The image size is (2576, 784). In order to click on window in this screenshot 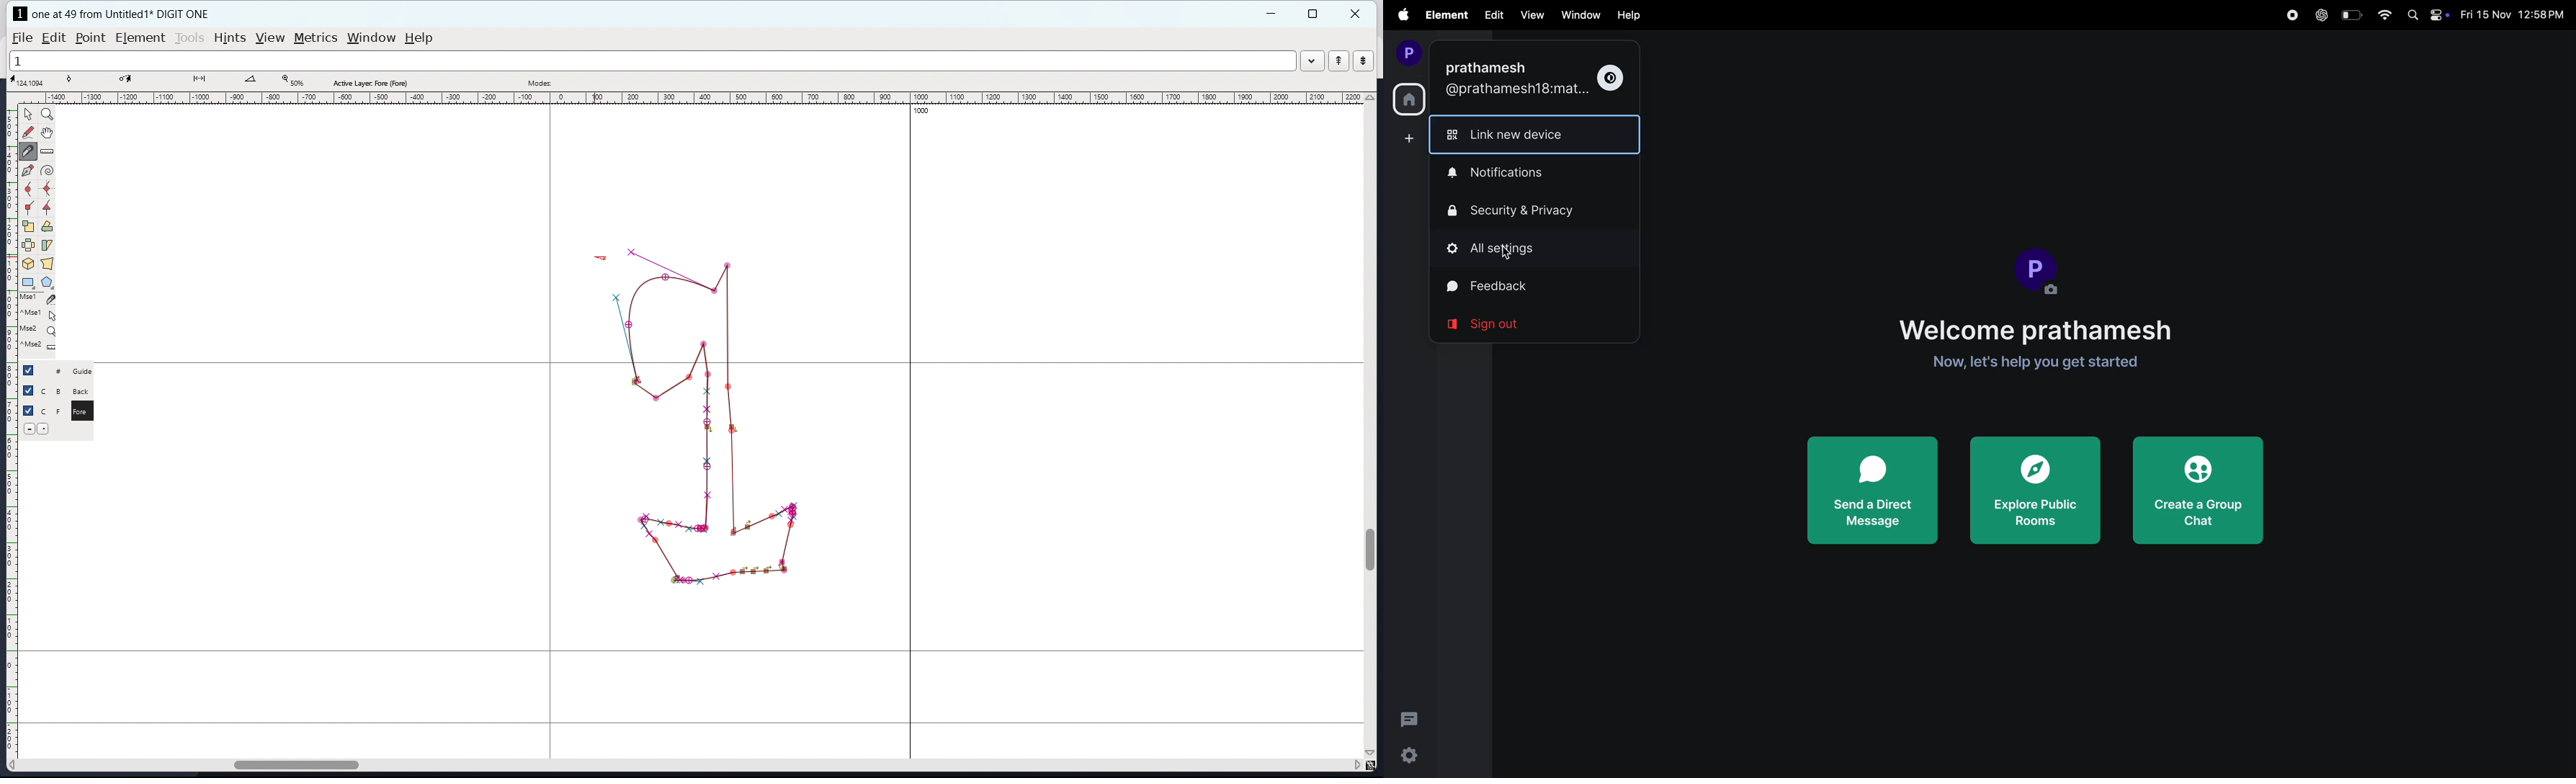, I will do `click(1579, 13)`.